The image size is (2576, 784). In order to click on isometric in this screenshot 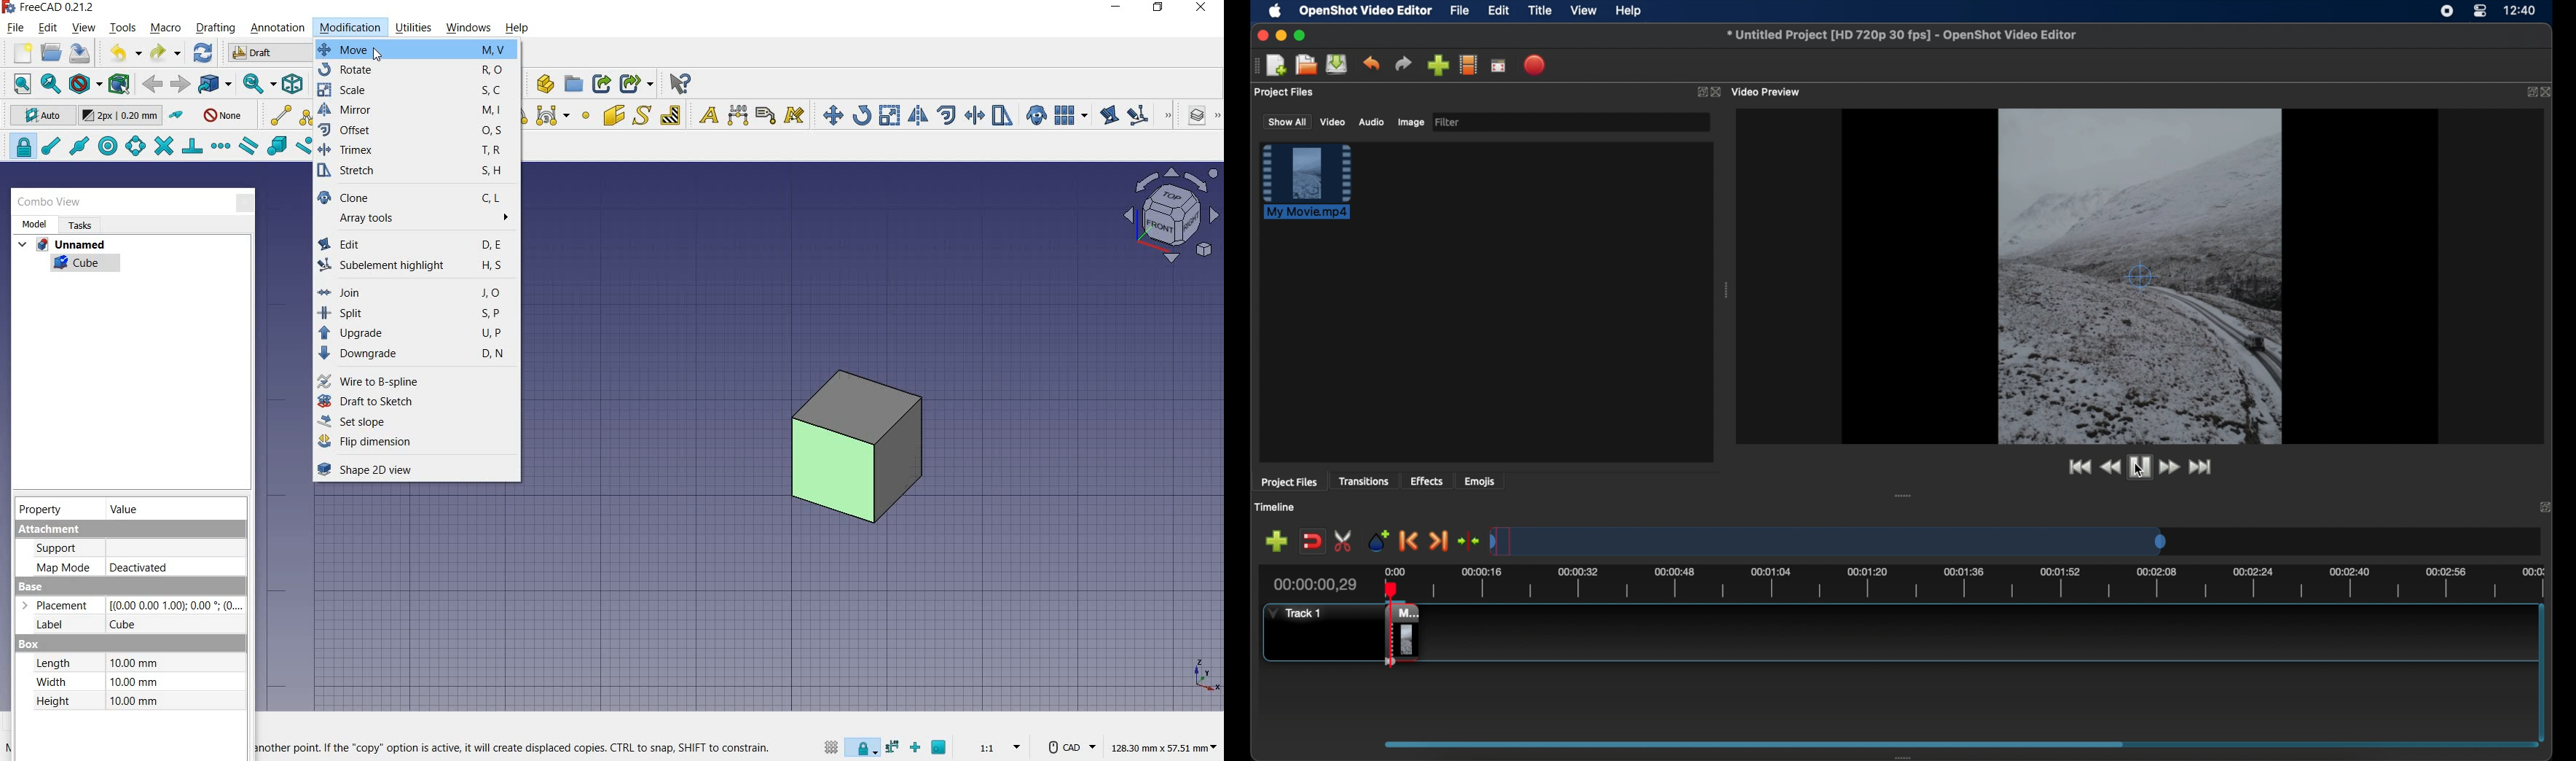, I will do `click(293, 85)`.